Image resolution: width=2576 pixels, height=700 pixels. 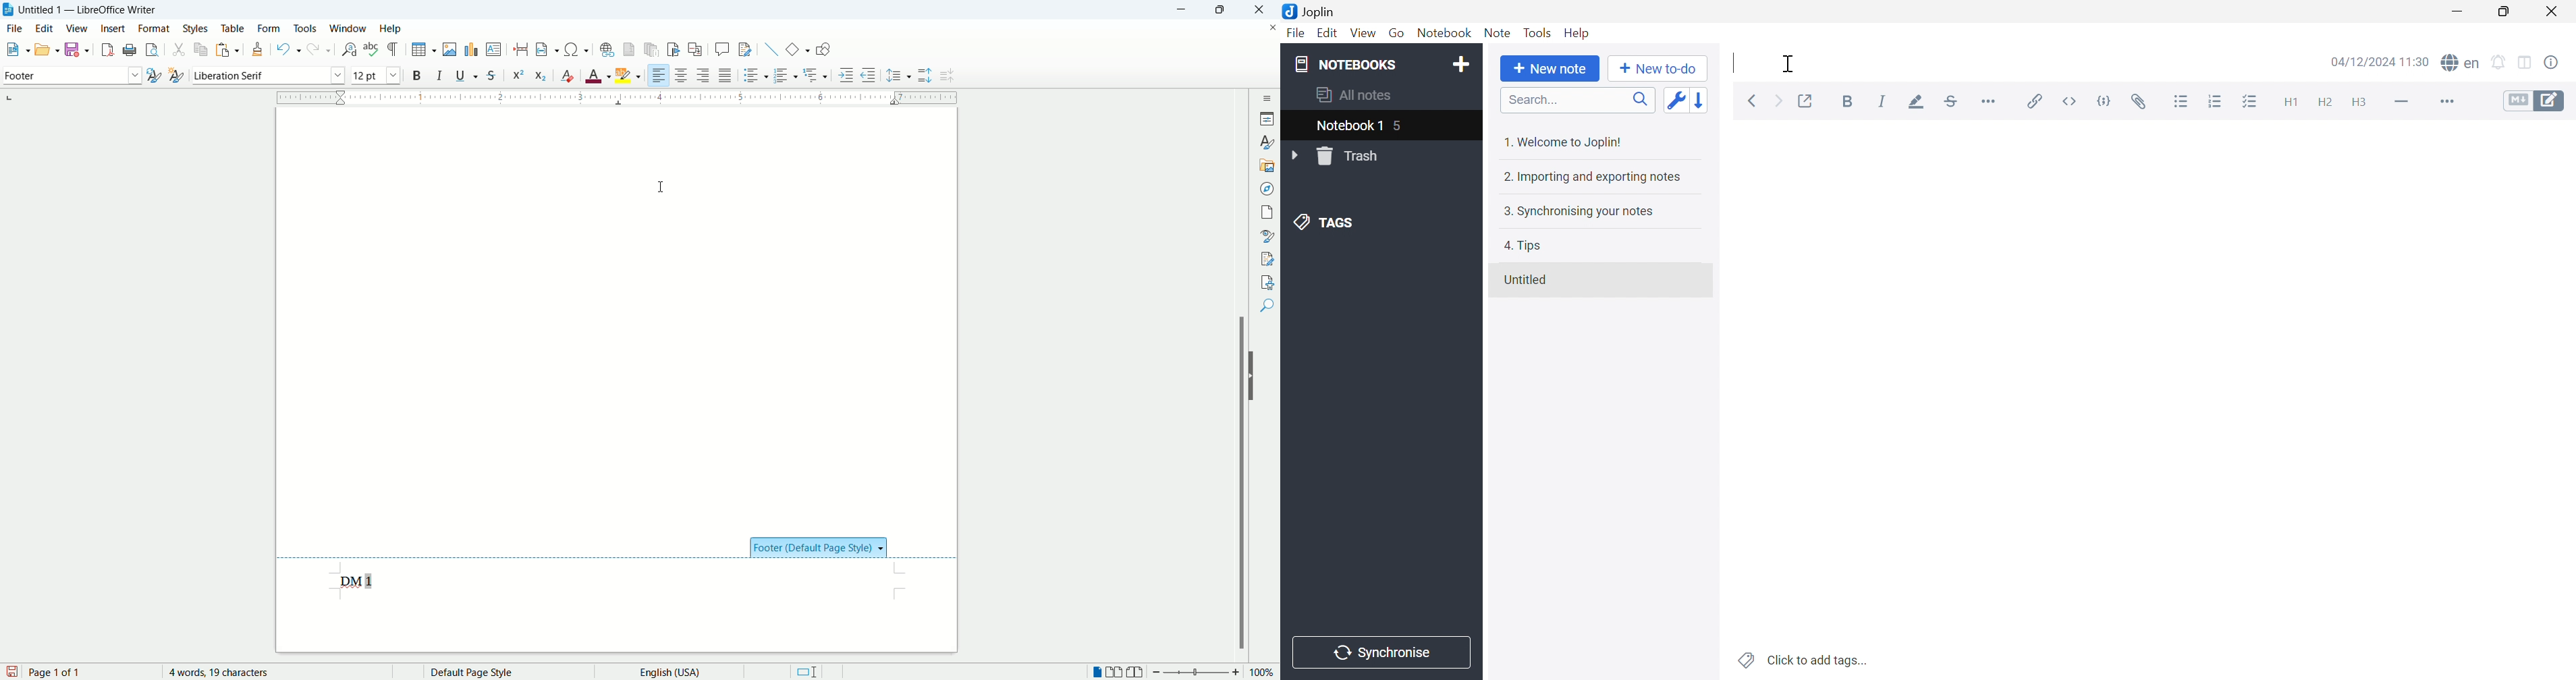 I want to click on TAGS, so click(x=1319, y=221).